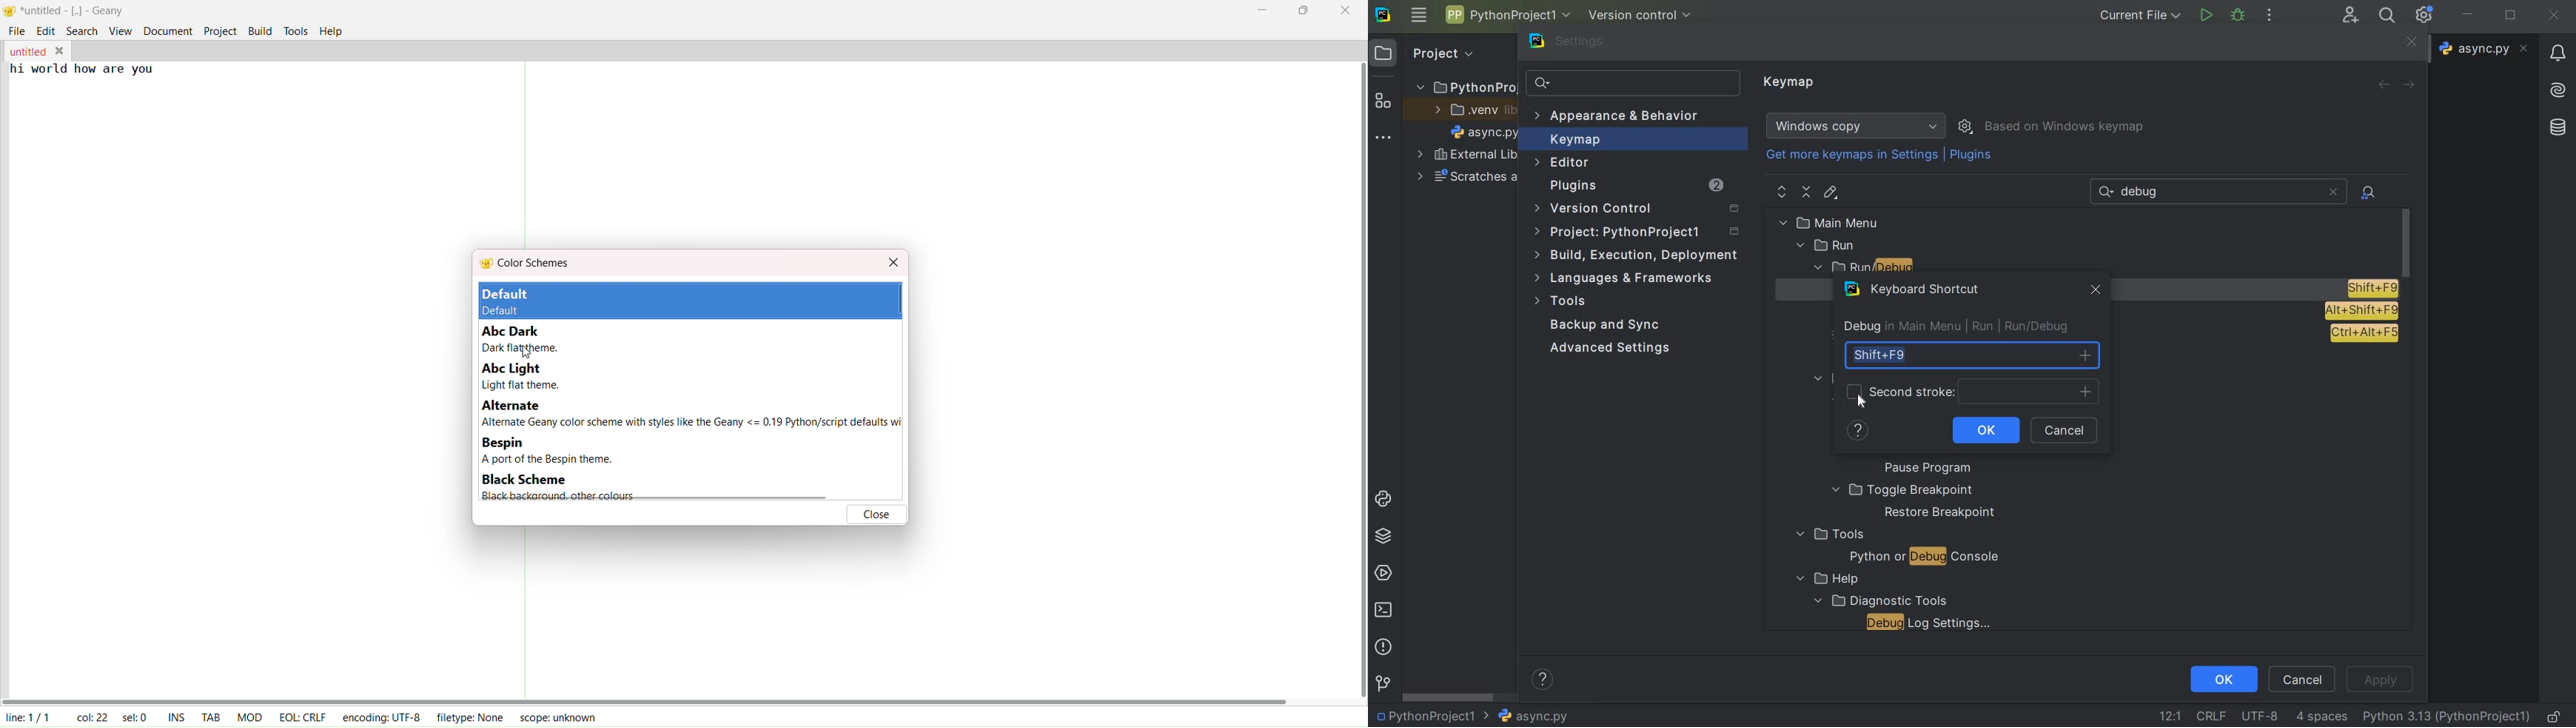 The height and width of the screenshot is (728, 2576). What do you see at coordinates (1641, 210) in the screenshot?
I see `version control` at bounding box center [1641, 210].